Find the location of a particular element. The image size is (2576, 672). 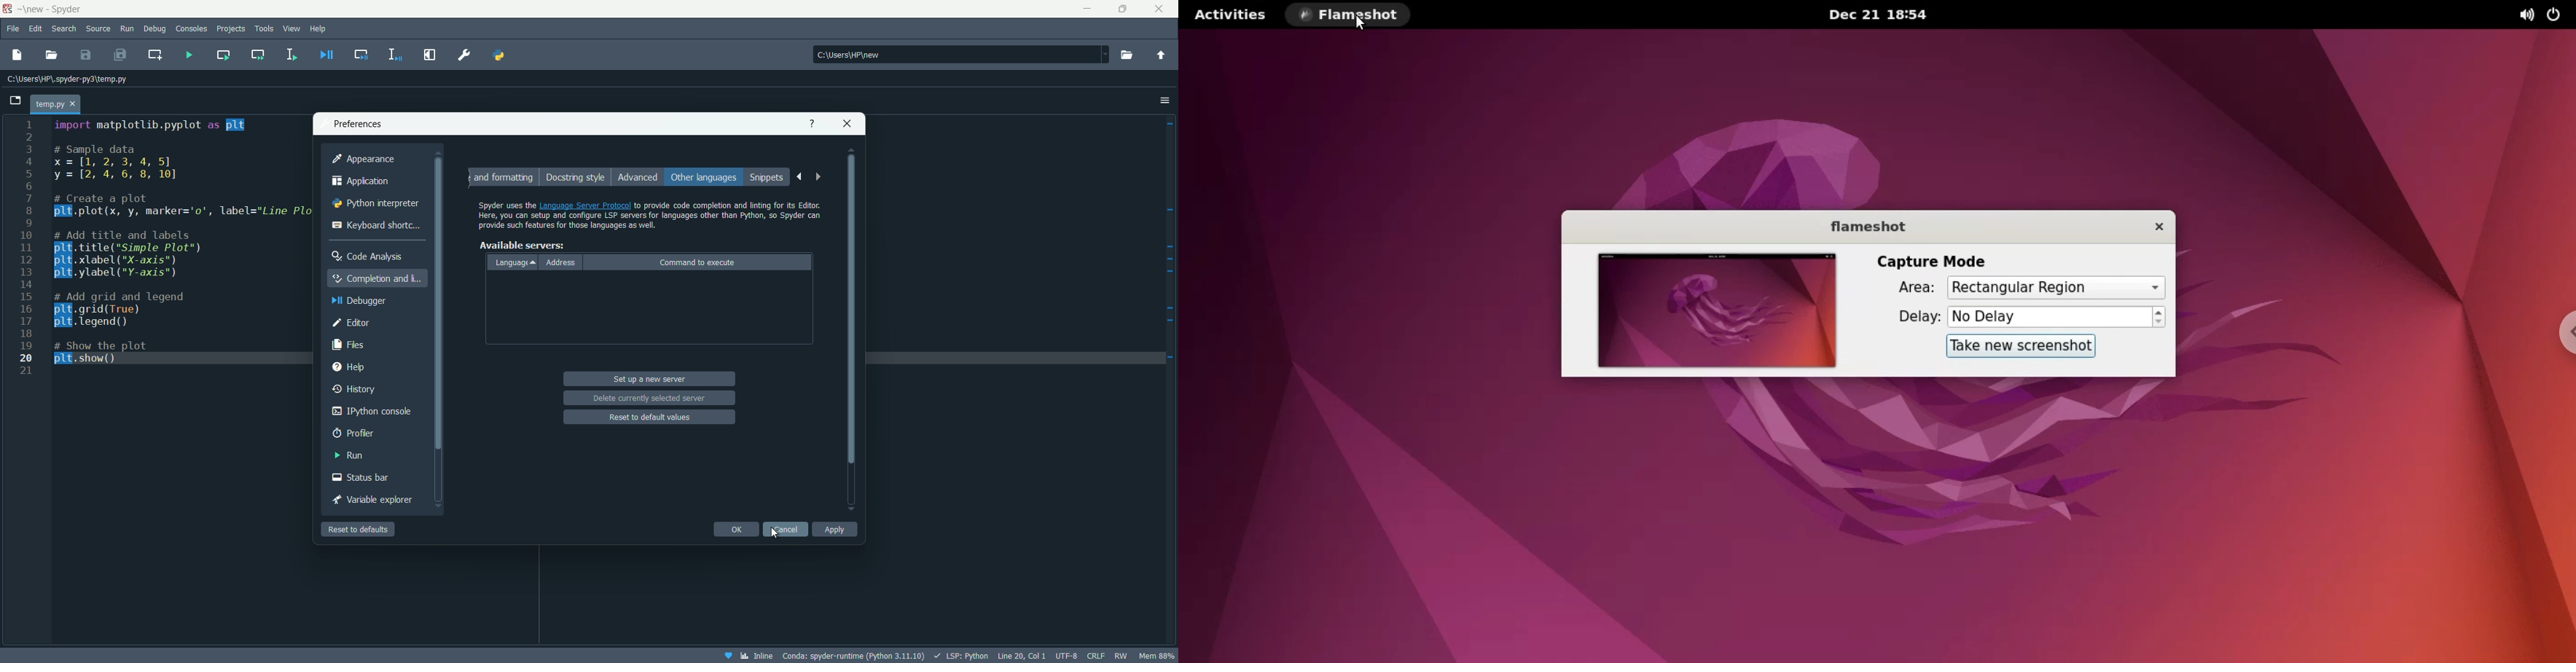

editor is located at coordinates (351, 322).